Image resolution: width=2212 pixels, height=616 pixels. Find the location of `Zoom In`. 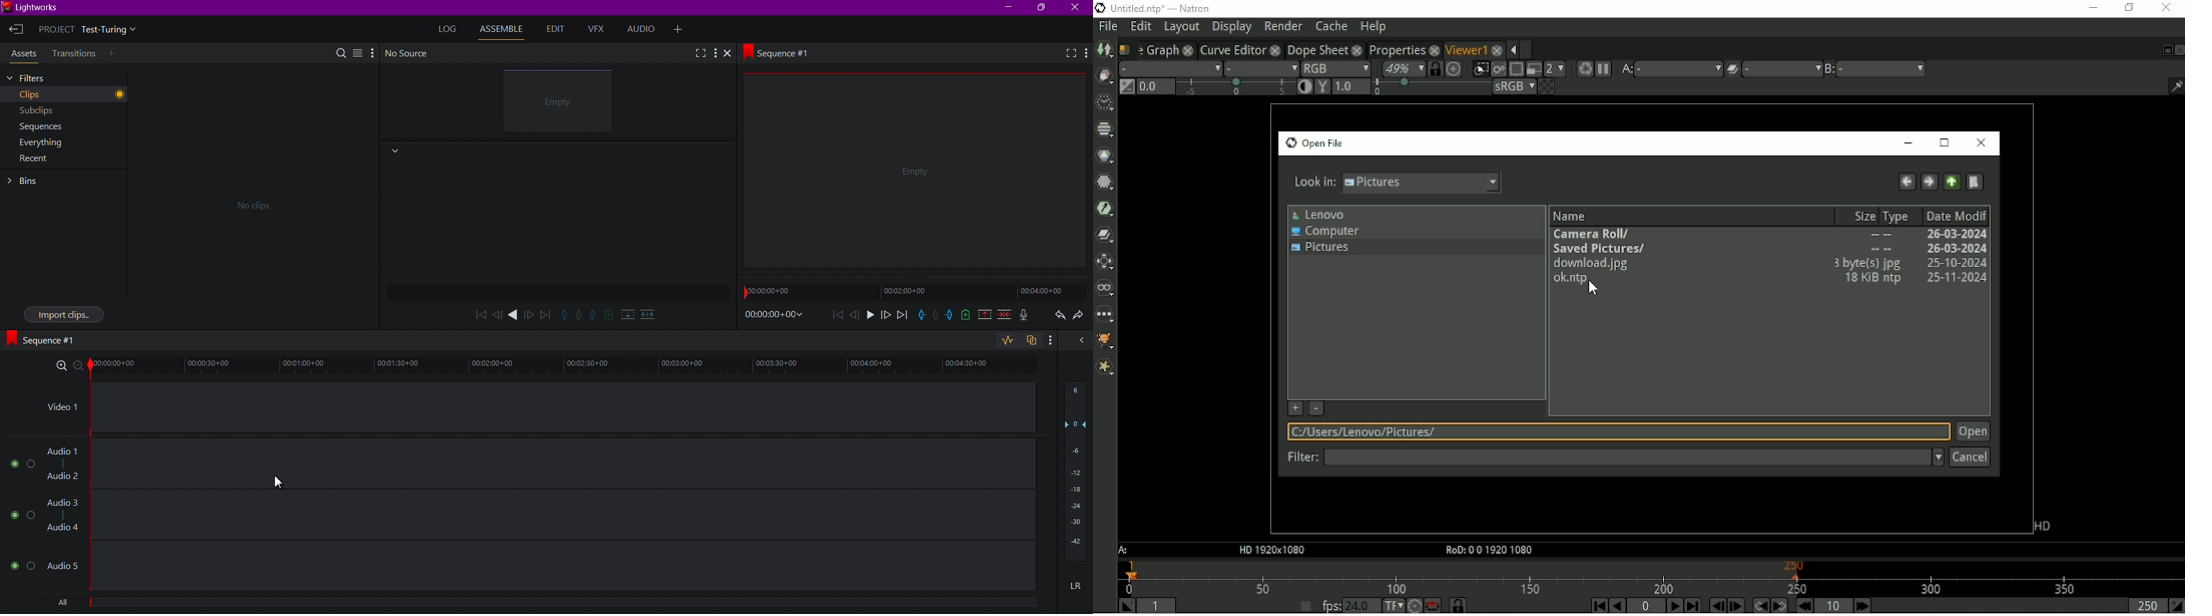

Zoom In is located at coordinates (62, 366).